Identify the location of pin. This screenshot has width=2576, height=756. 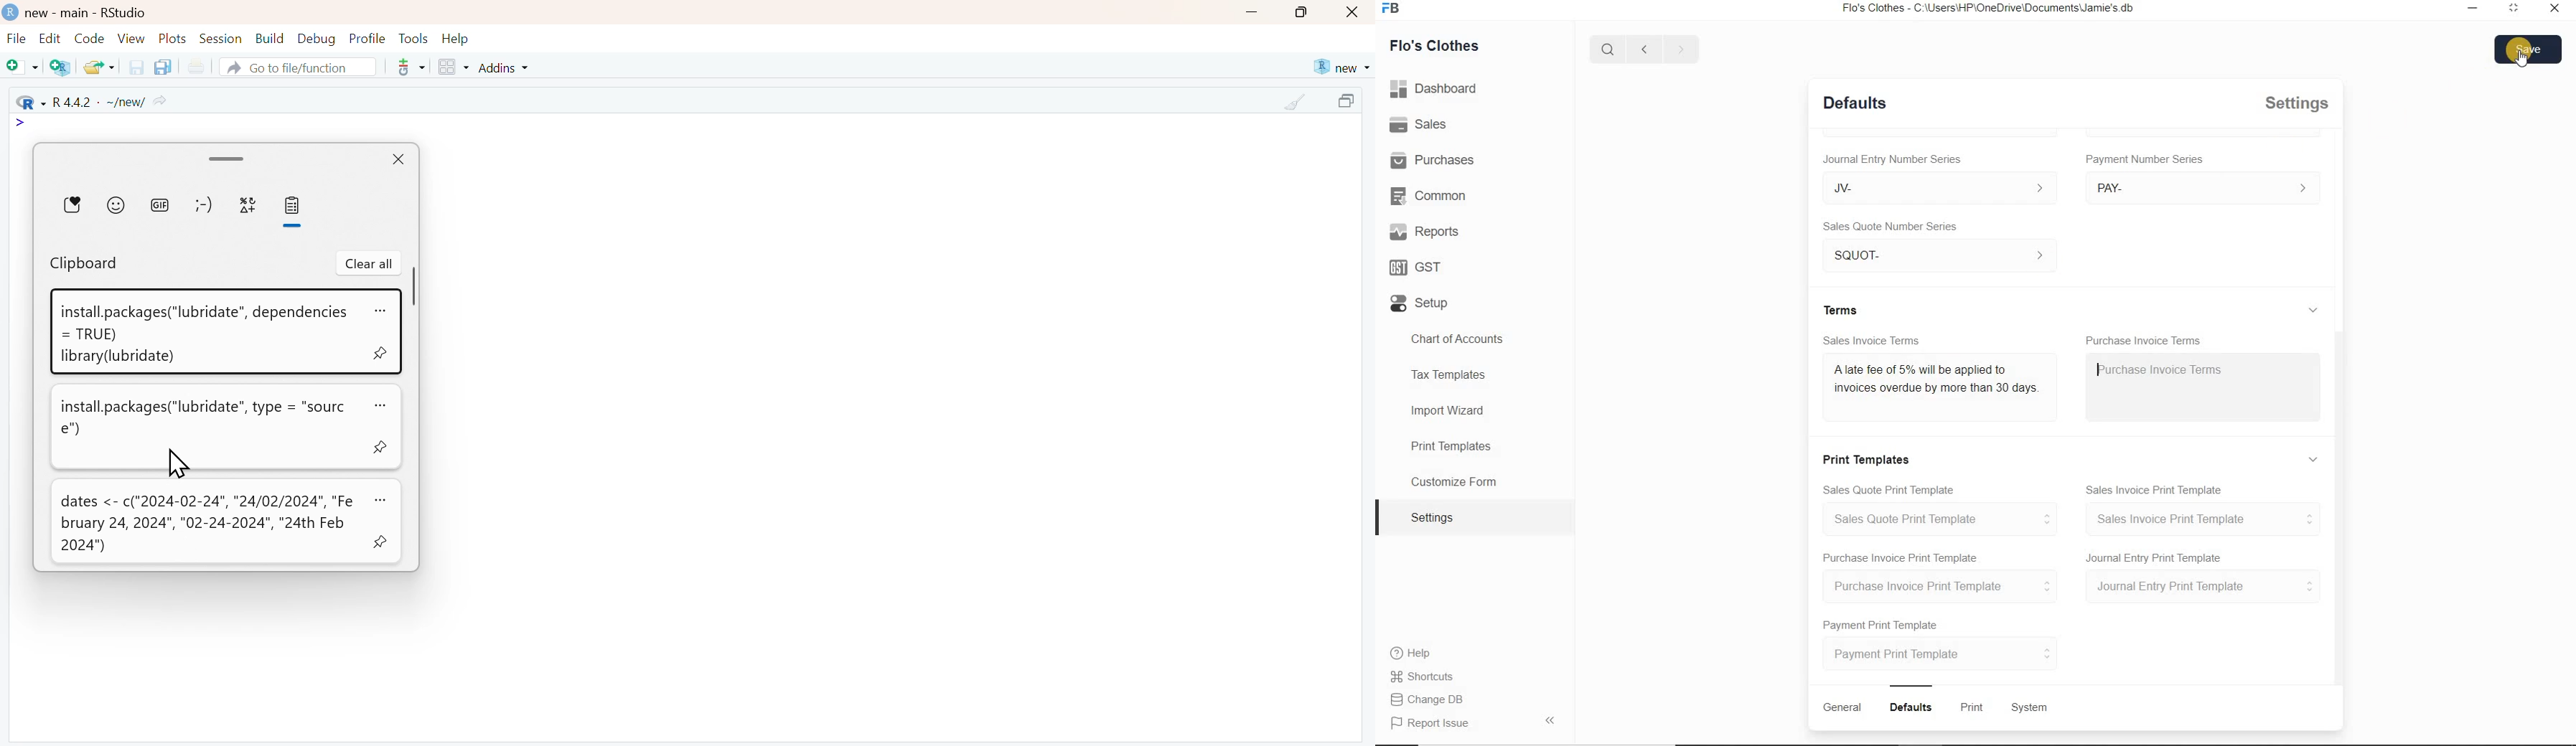
(378, 445).